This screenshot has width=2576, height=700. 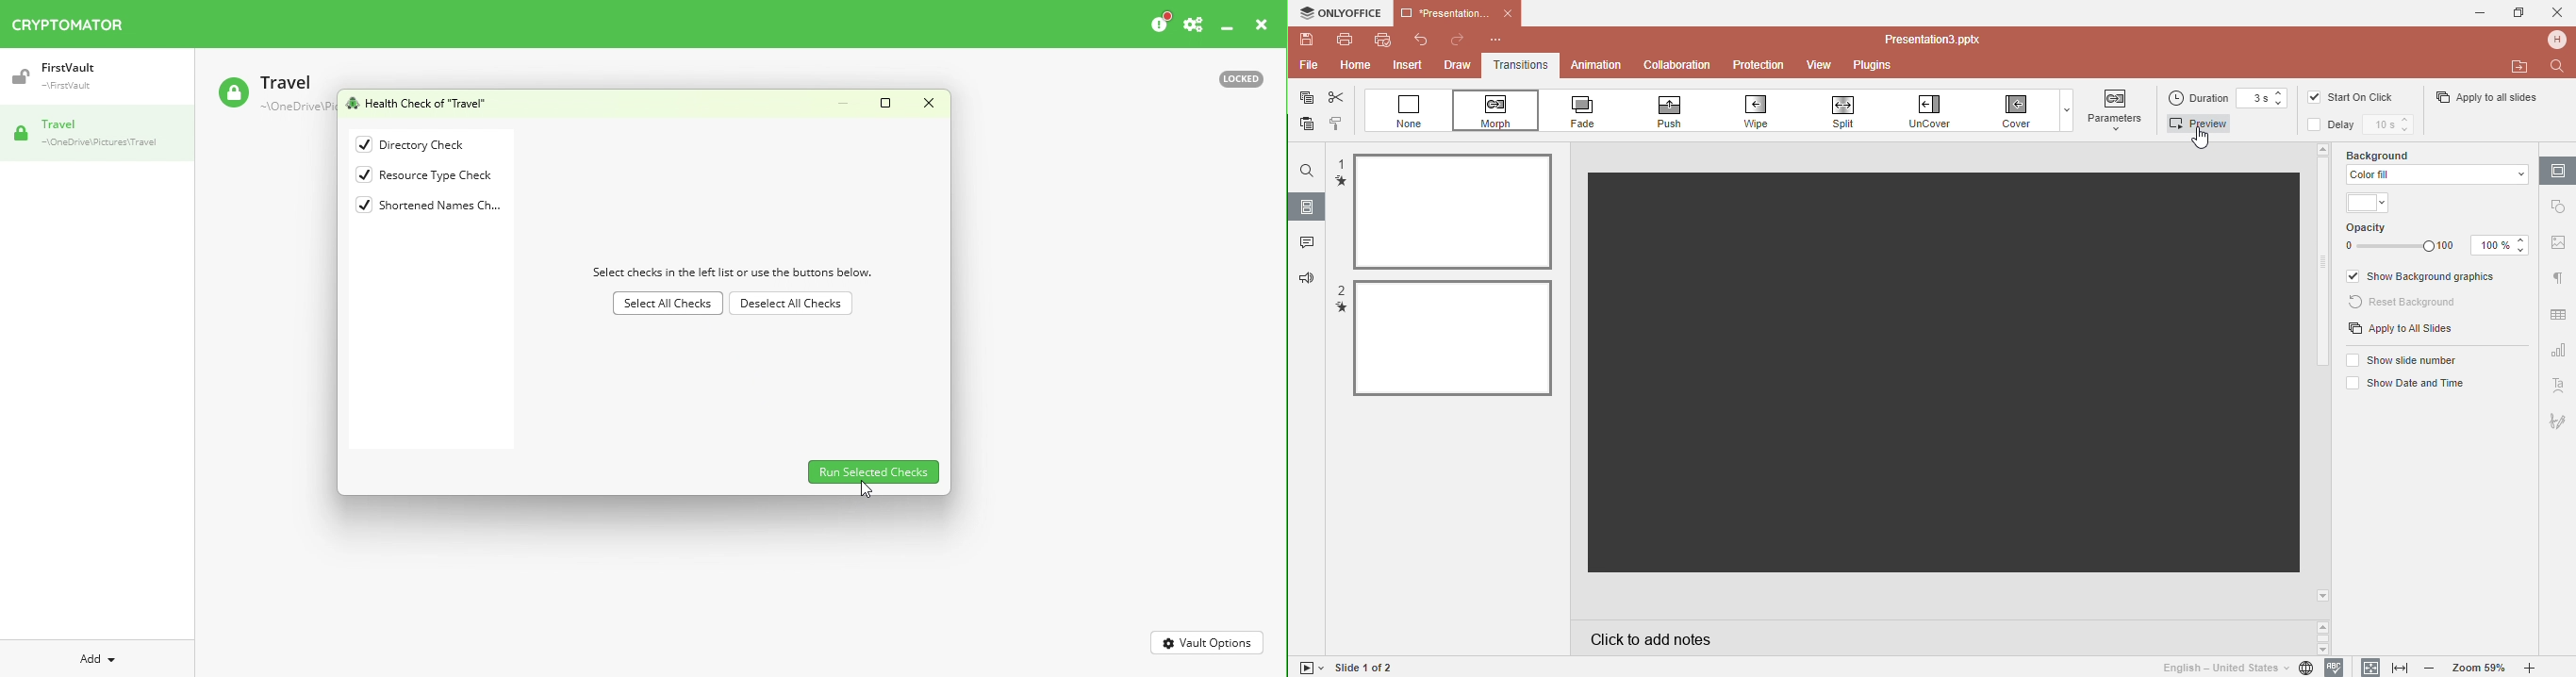 What do you see at coordinates (1355, 65) in the screenshot?
I see `Home` at bounding box center [1355, 65].